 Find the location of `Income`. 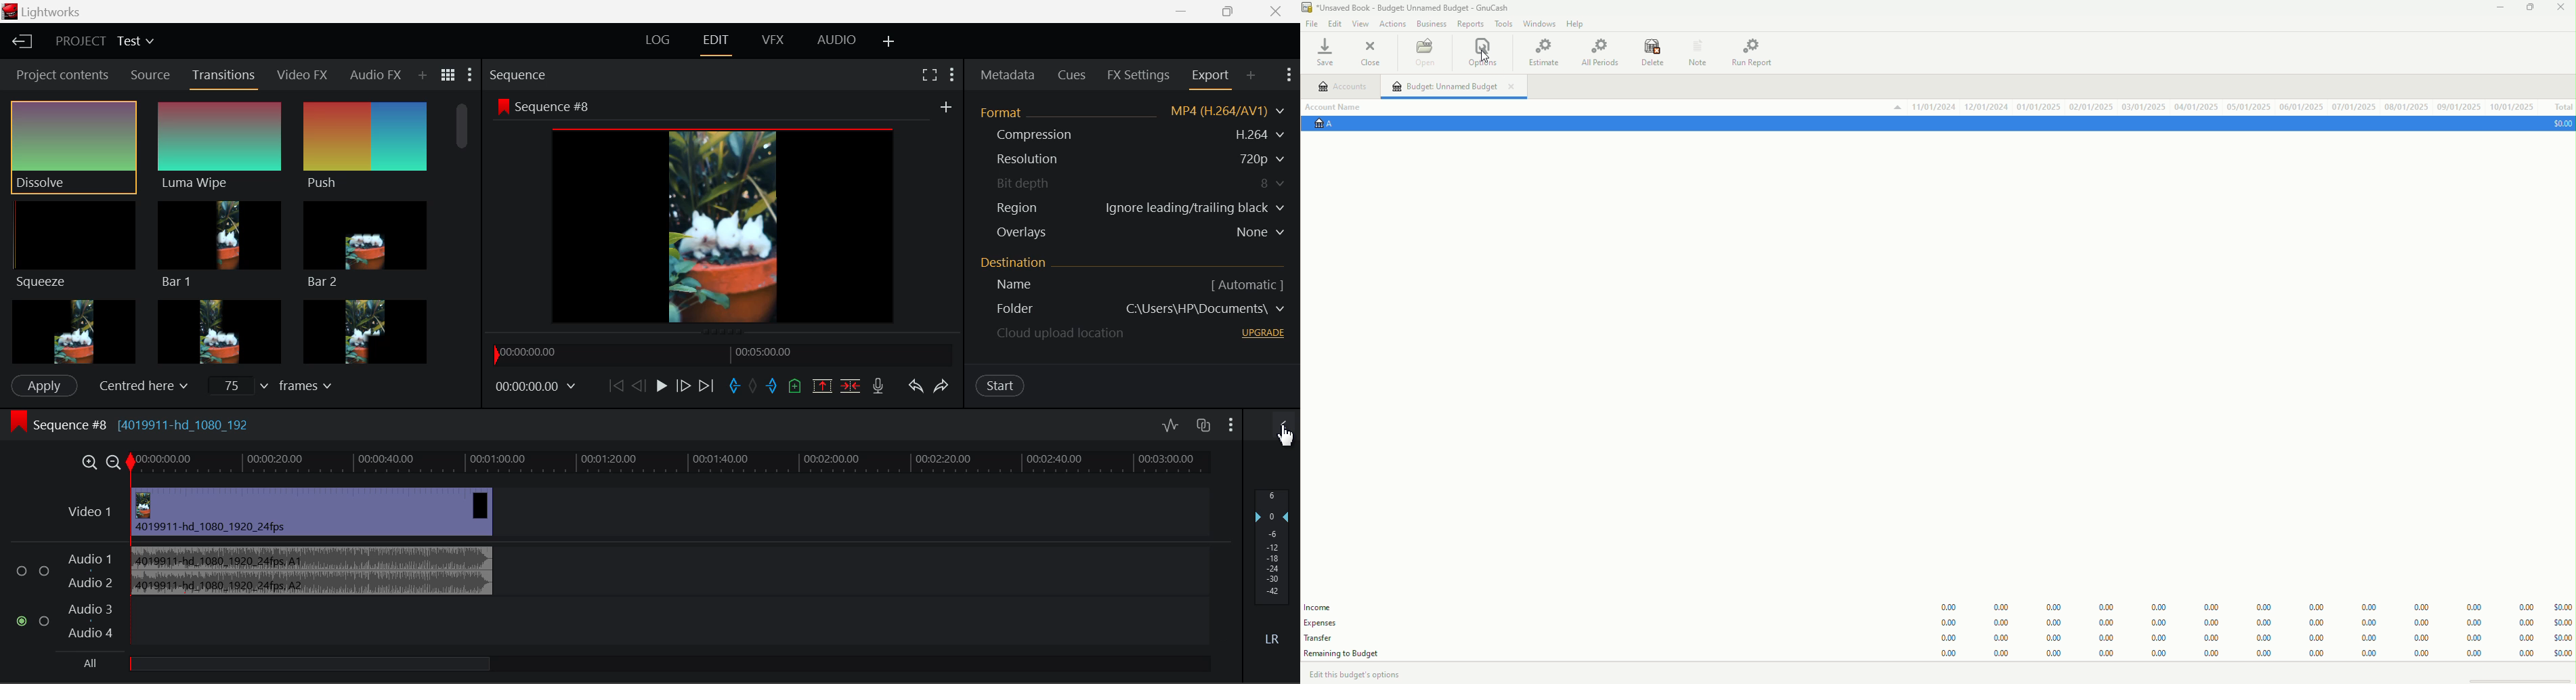

Income is located at coordinates (1320, 607).